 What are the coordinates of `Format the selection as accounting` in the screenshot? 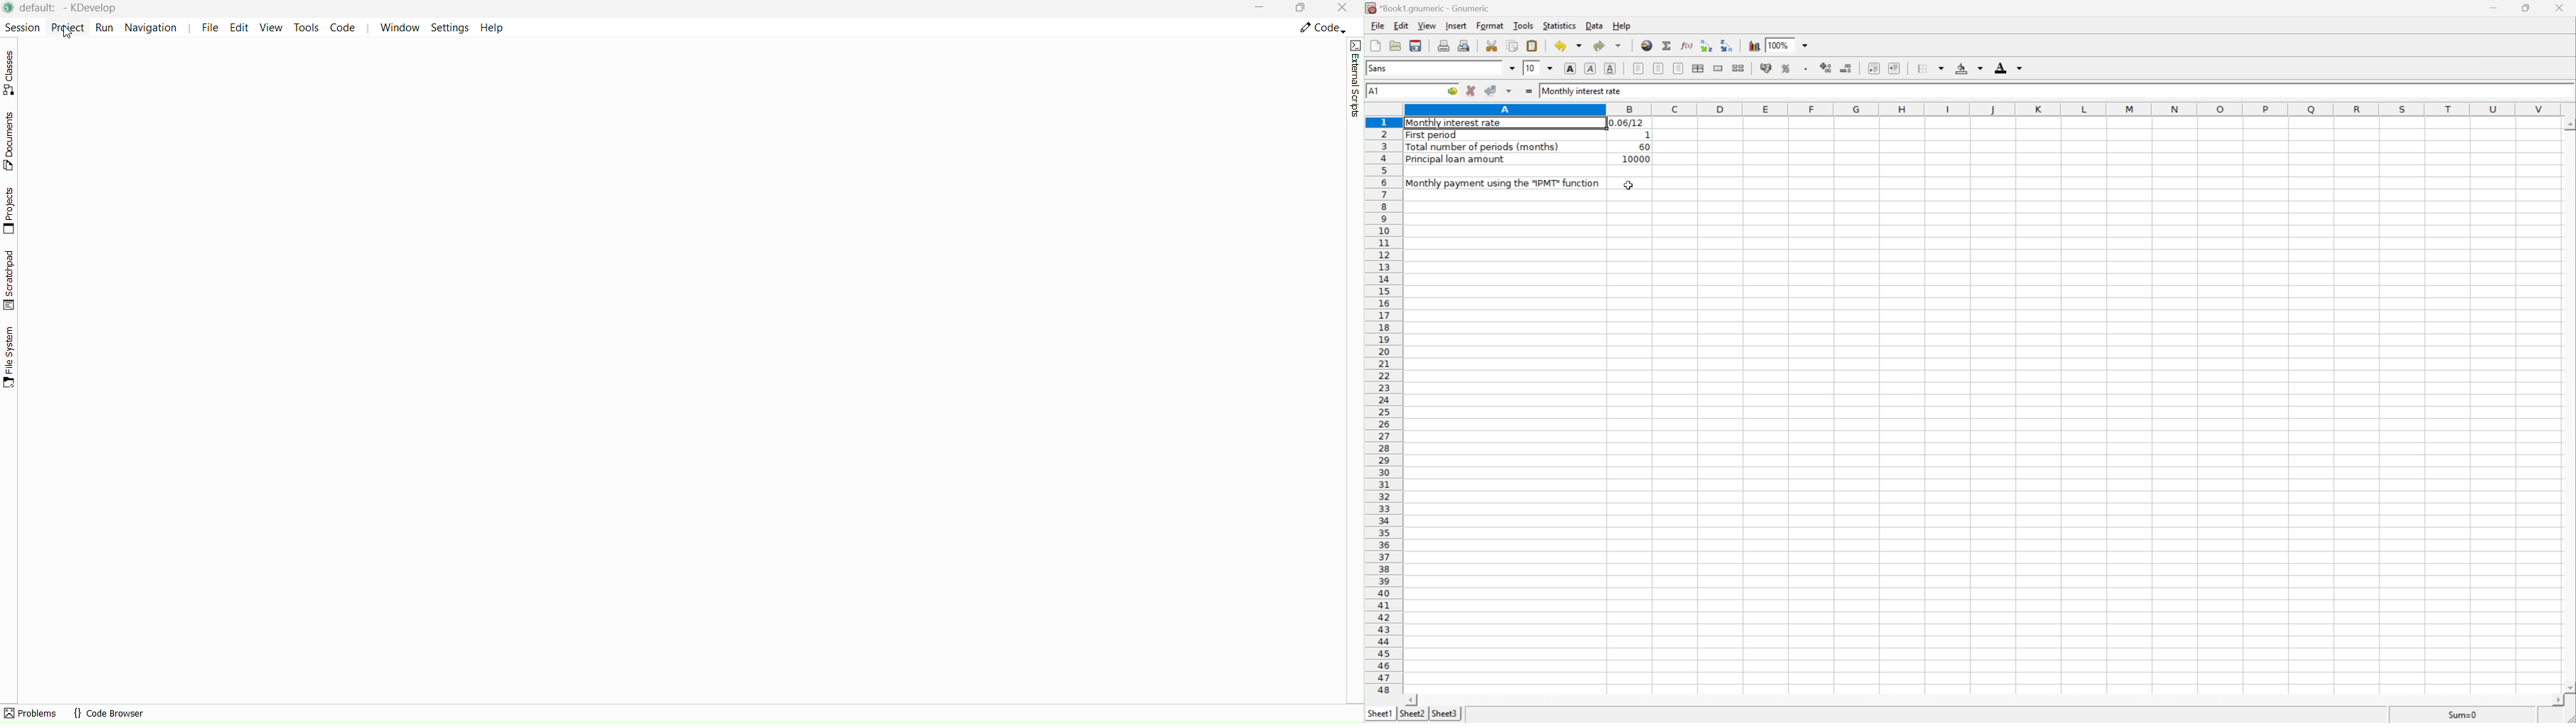 It's located at (1767, 68).